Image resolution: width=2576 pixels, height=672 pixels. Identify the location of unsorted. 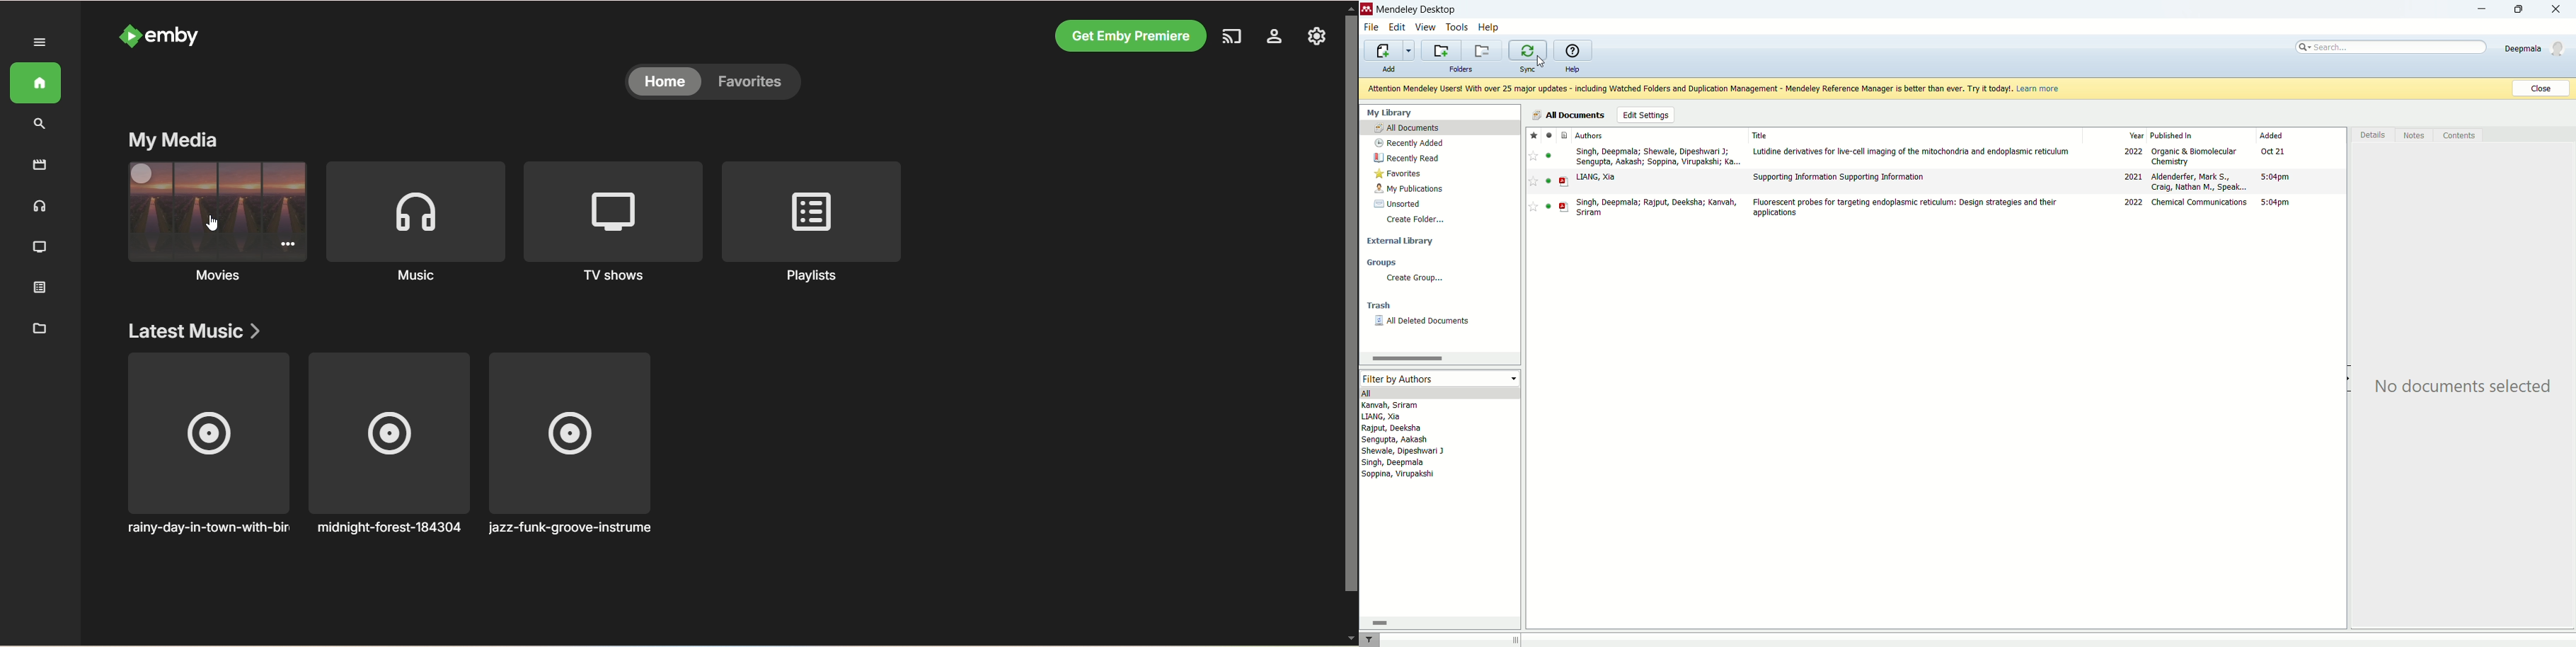
(1398, 204).